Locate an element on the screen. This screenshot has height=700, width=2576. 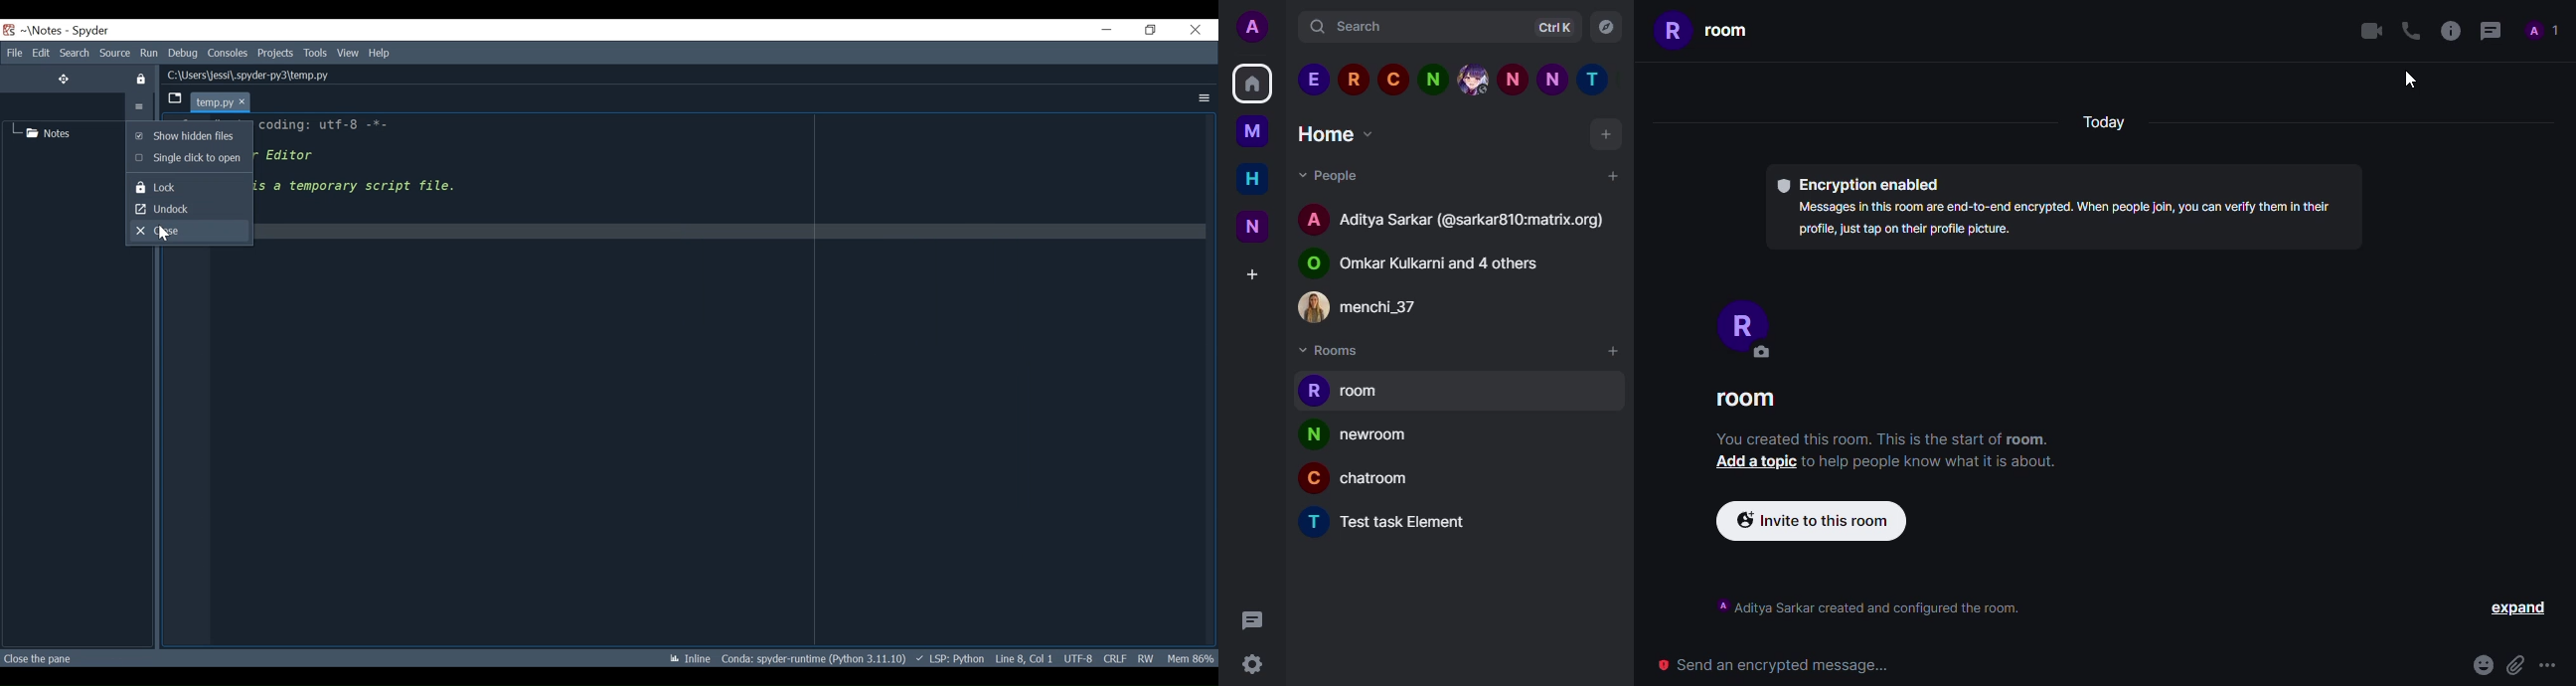
Search is located at coordinates (74, 53).